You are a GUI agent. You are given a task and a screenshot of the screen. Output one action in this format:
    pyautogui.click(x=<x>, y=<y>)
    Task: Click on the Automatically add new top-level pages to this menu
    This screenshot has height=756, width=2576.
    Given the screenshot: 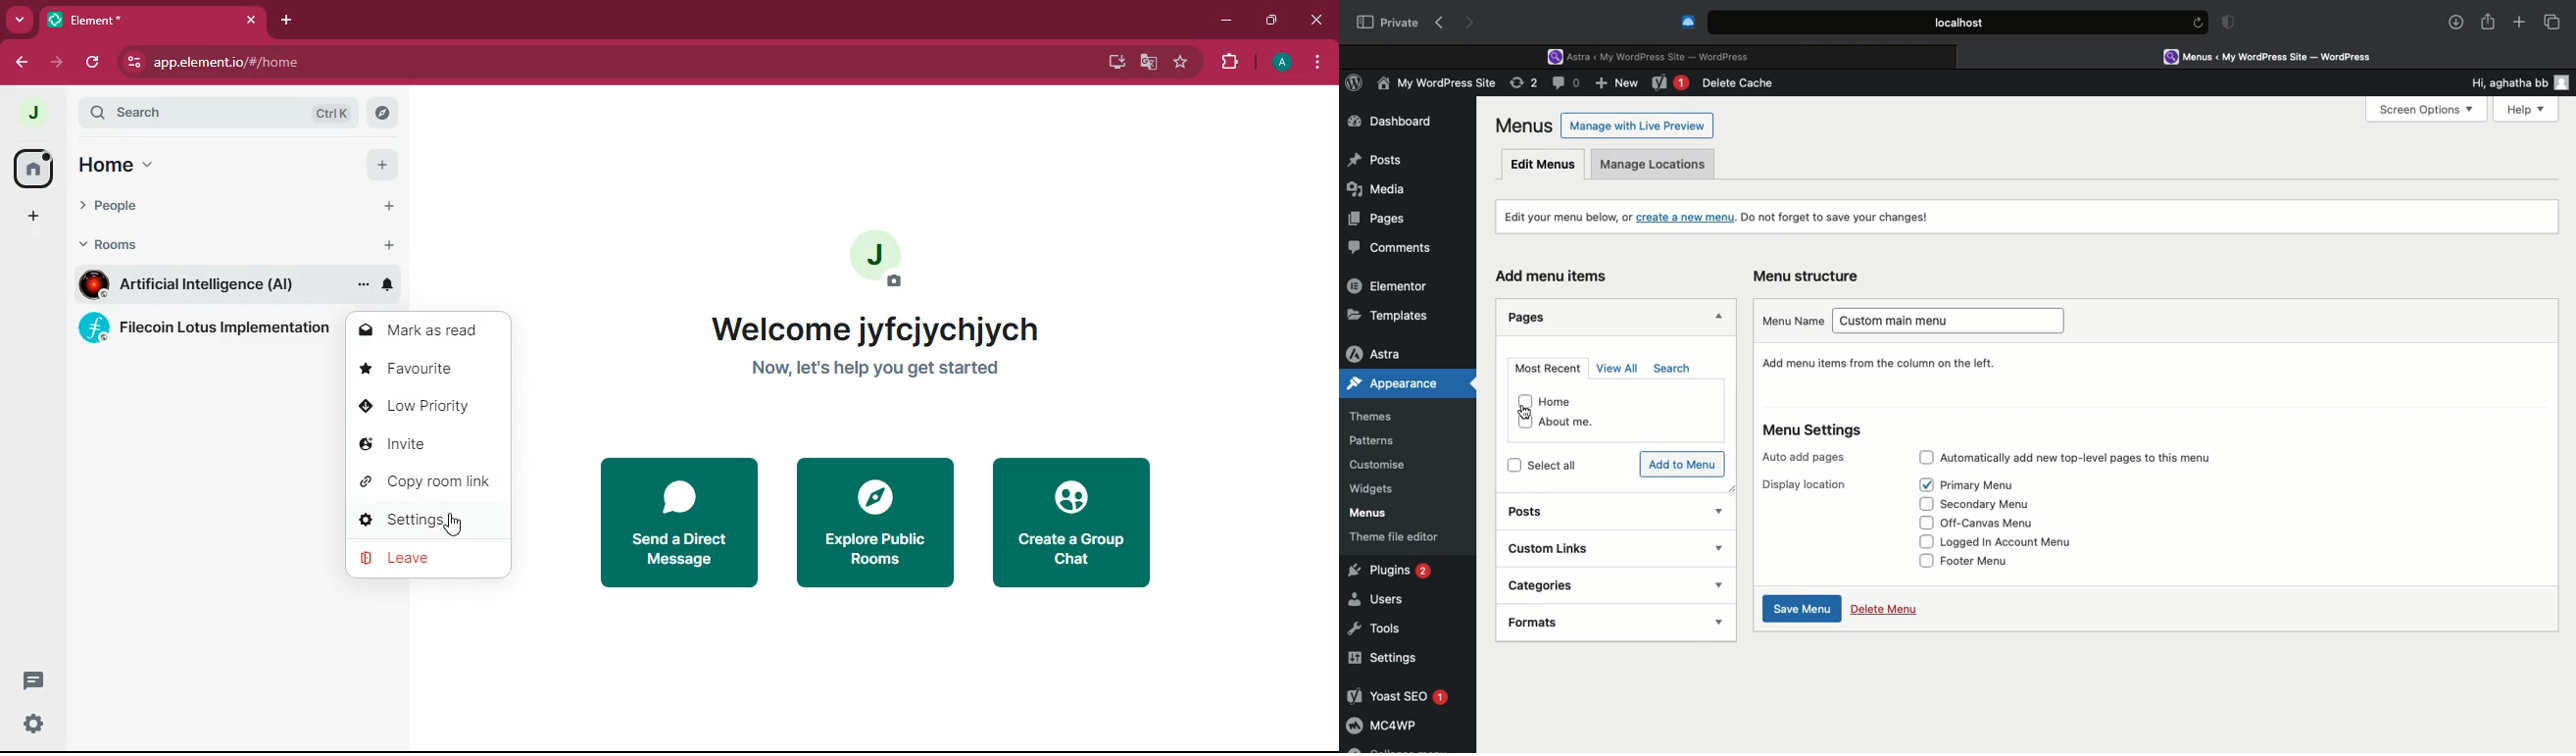 What is the action you would take?
    pyautogui.click(x=2095, y=456)
    